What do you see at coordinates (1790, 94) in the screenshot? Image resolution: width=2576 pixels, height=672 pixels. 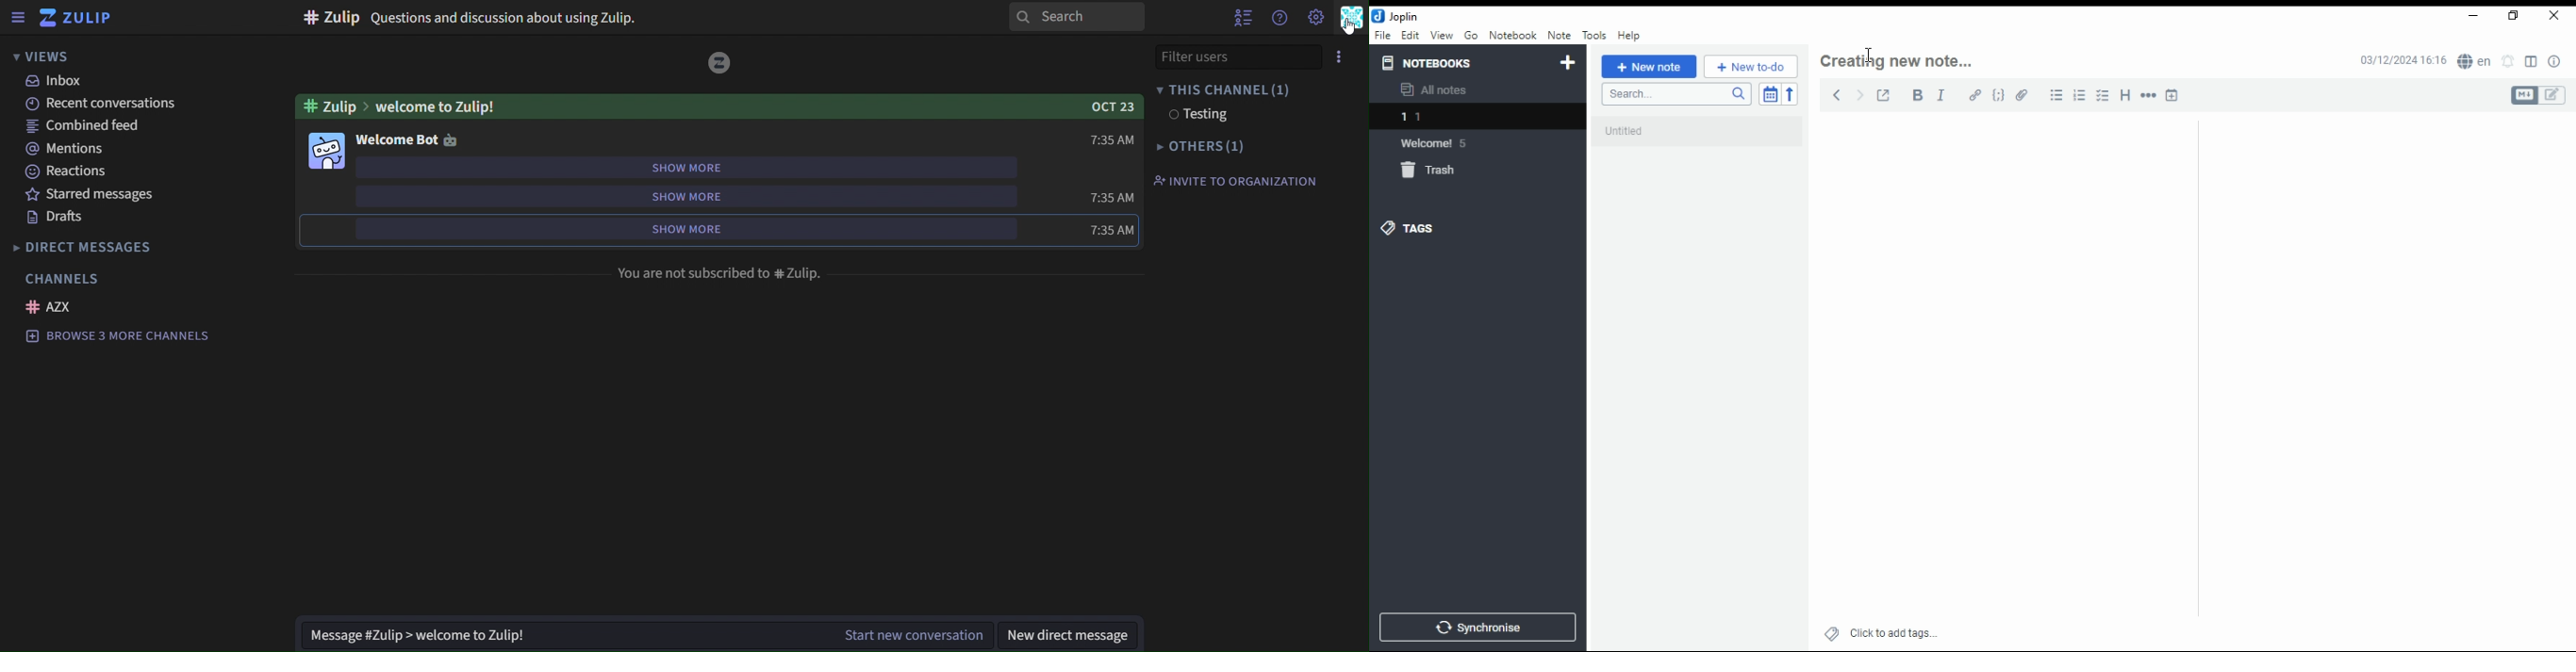 I see `reverse sort order` at bounding box center [1790, 94].